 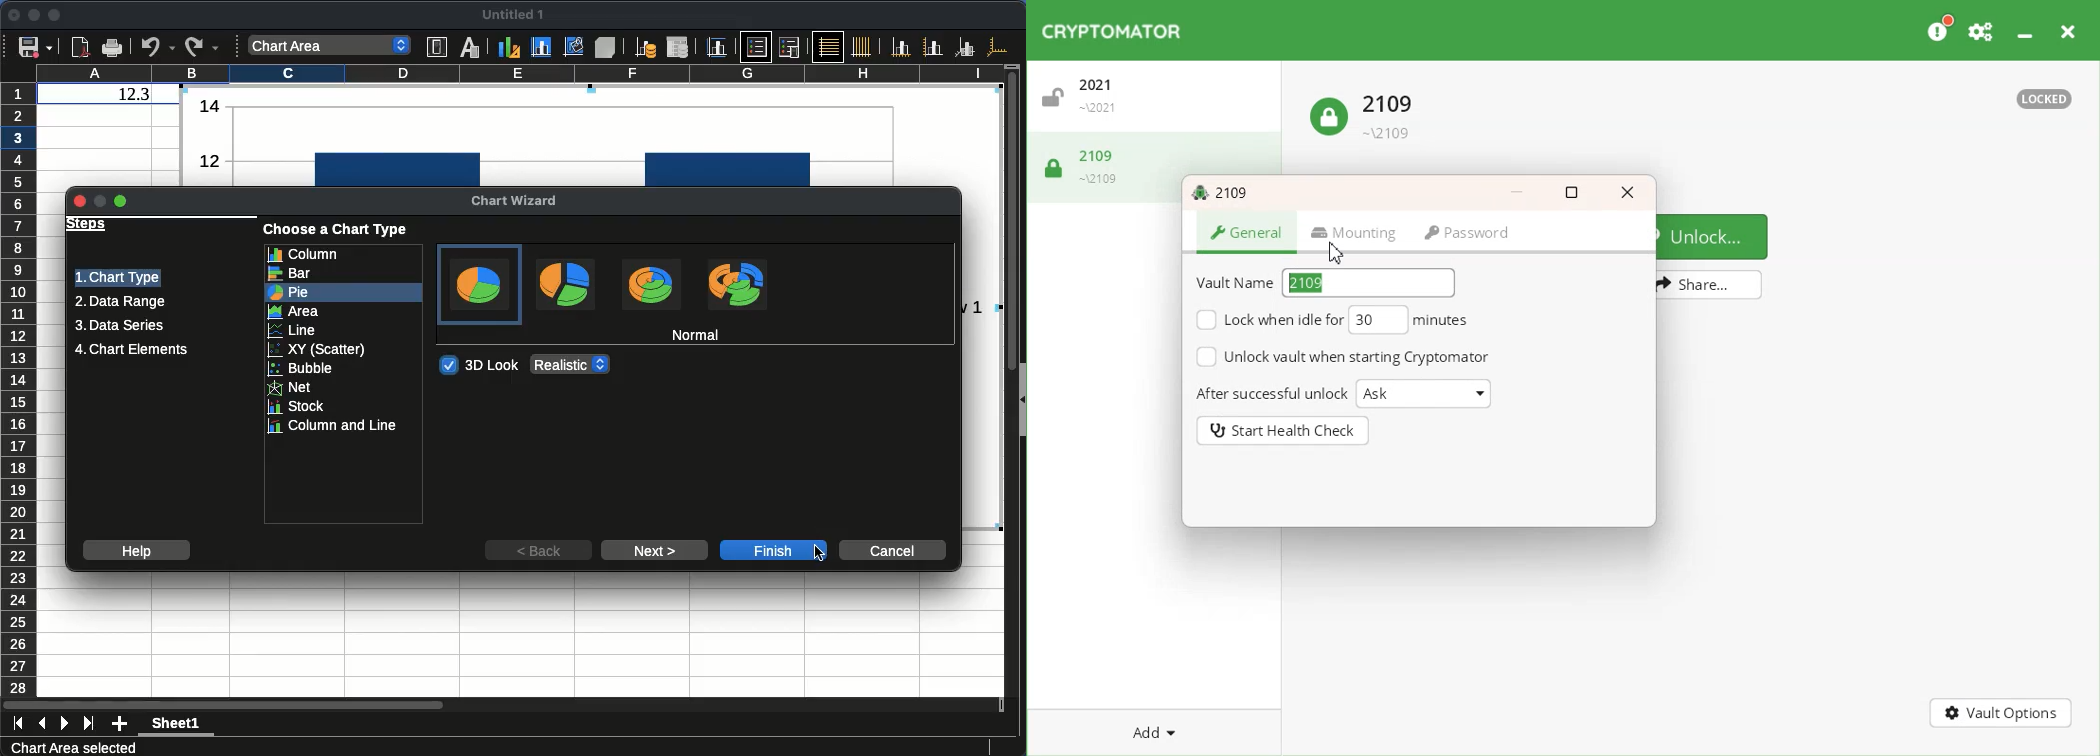 I want to click on stock, so click(x=344, y=407).